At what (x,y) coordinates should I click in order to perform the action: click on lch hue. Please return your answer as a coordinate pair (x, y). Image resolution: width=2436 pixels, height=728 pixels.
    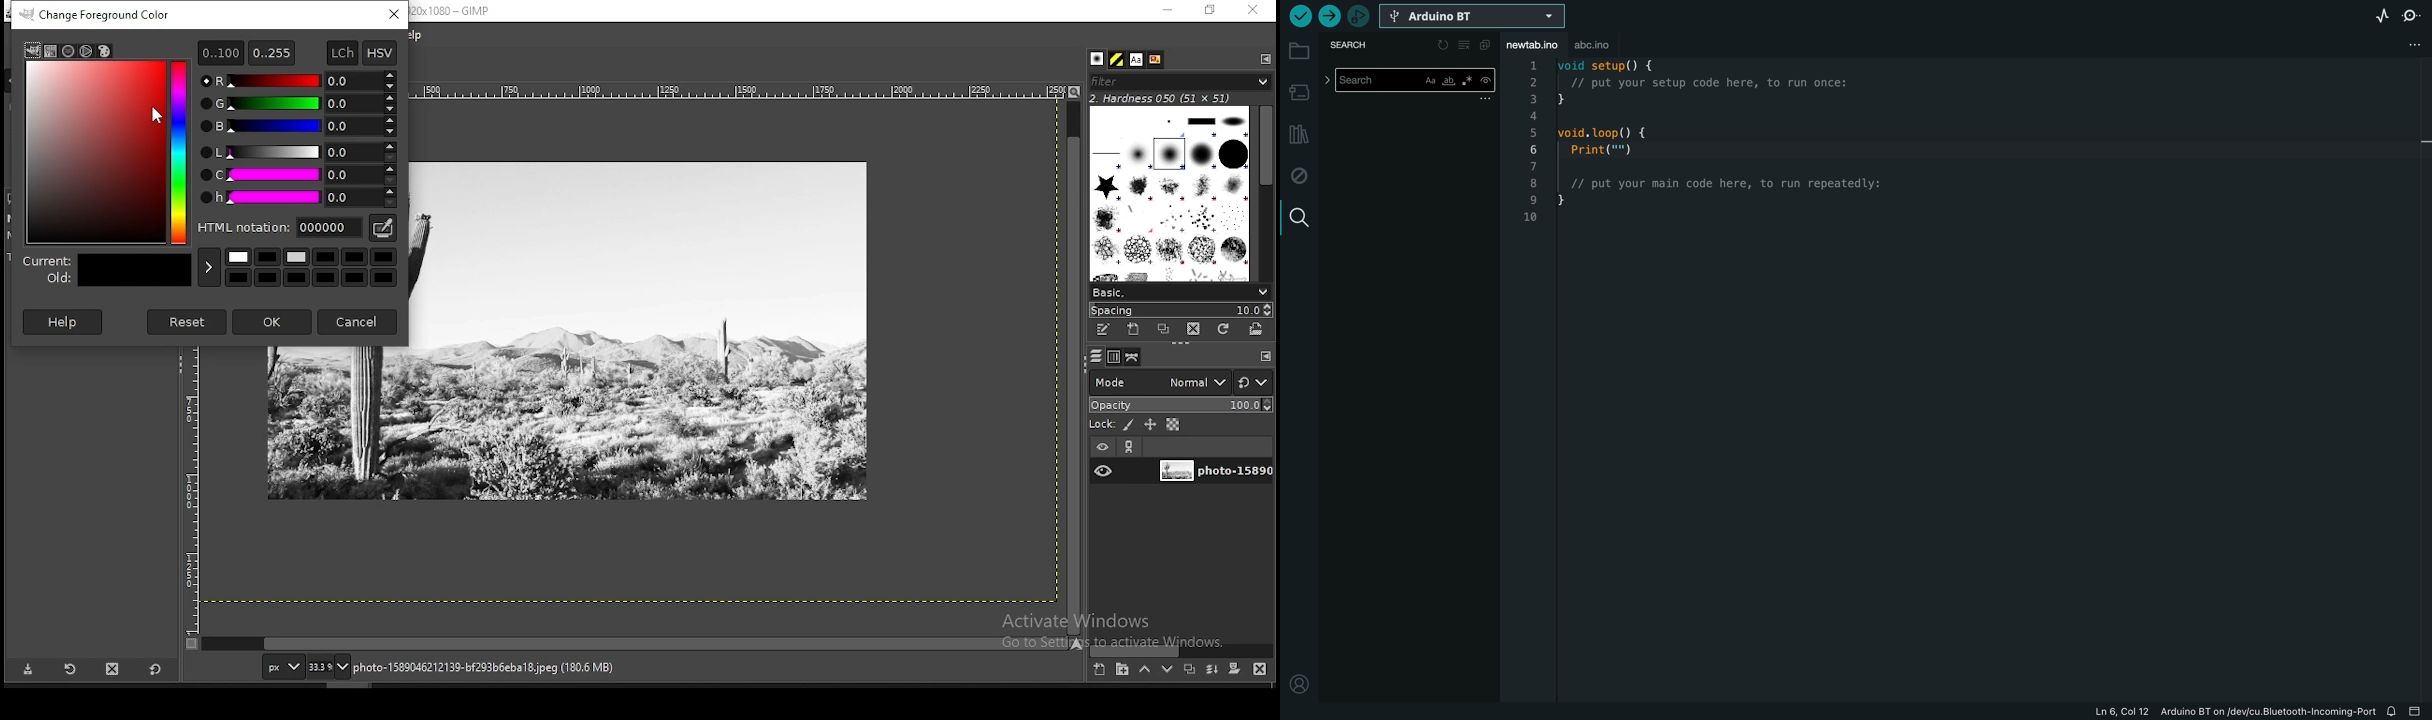
    Looking at the image, I should click on (297, 198).